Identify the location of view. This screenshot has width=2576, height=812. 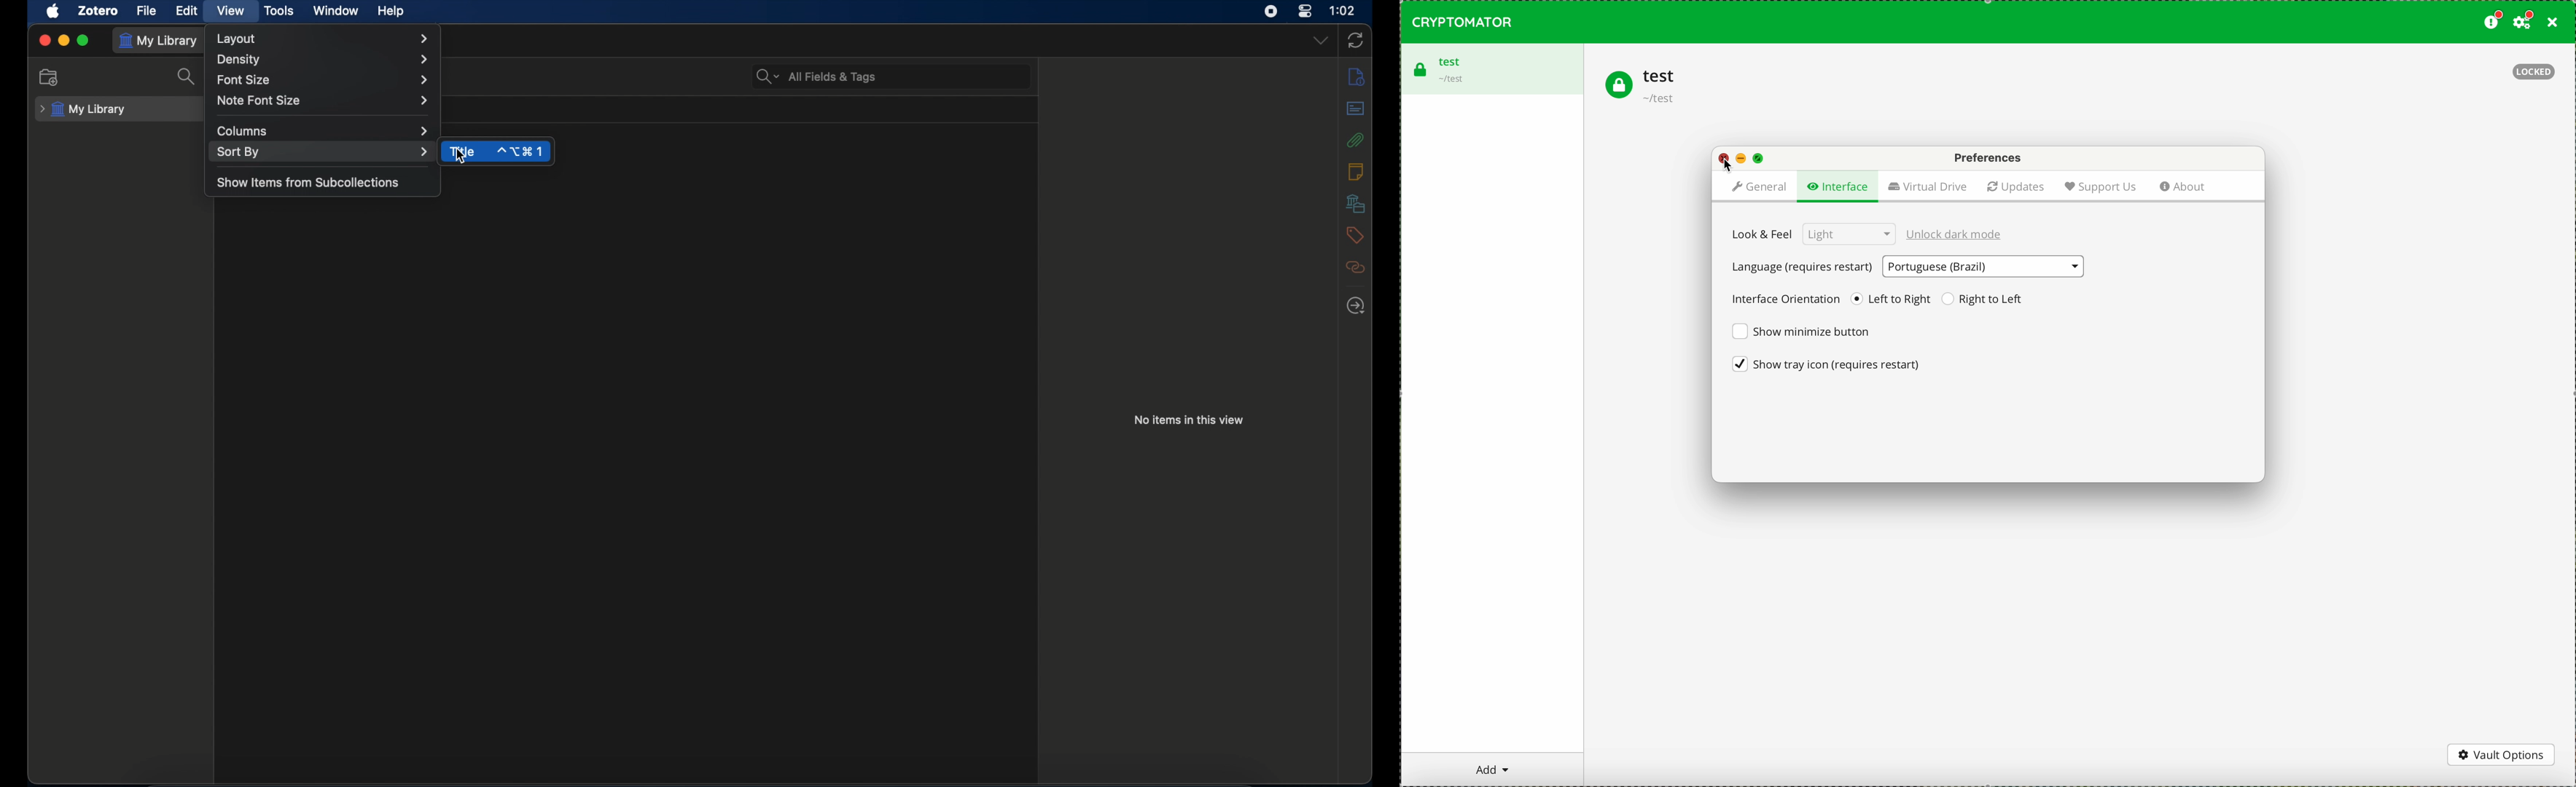
(229, 11).